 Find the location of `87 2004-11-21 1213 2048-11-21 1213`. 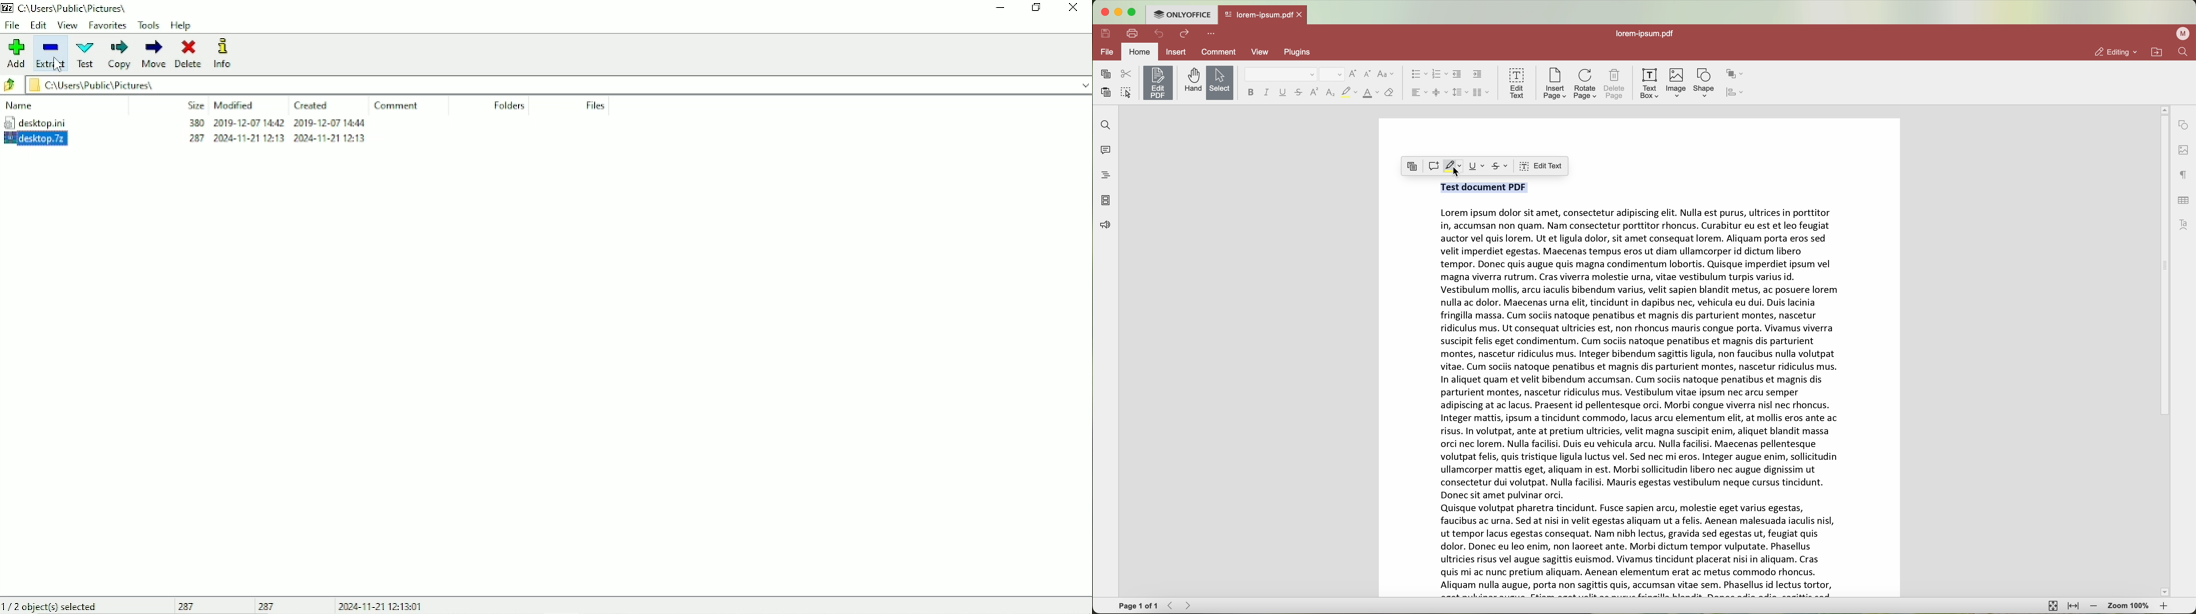

87 2004-11-21 1213 2048-11-21 1213 is located at coordinates (271, 139).